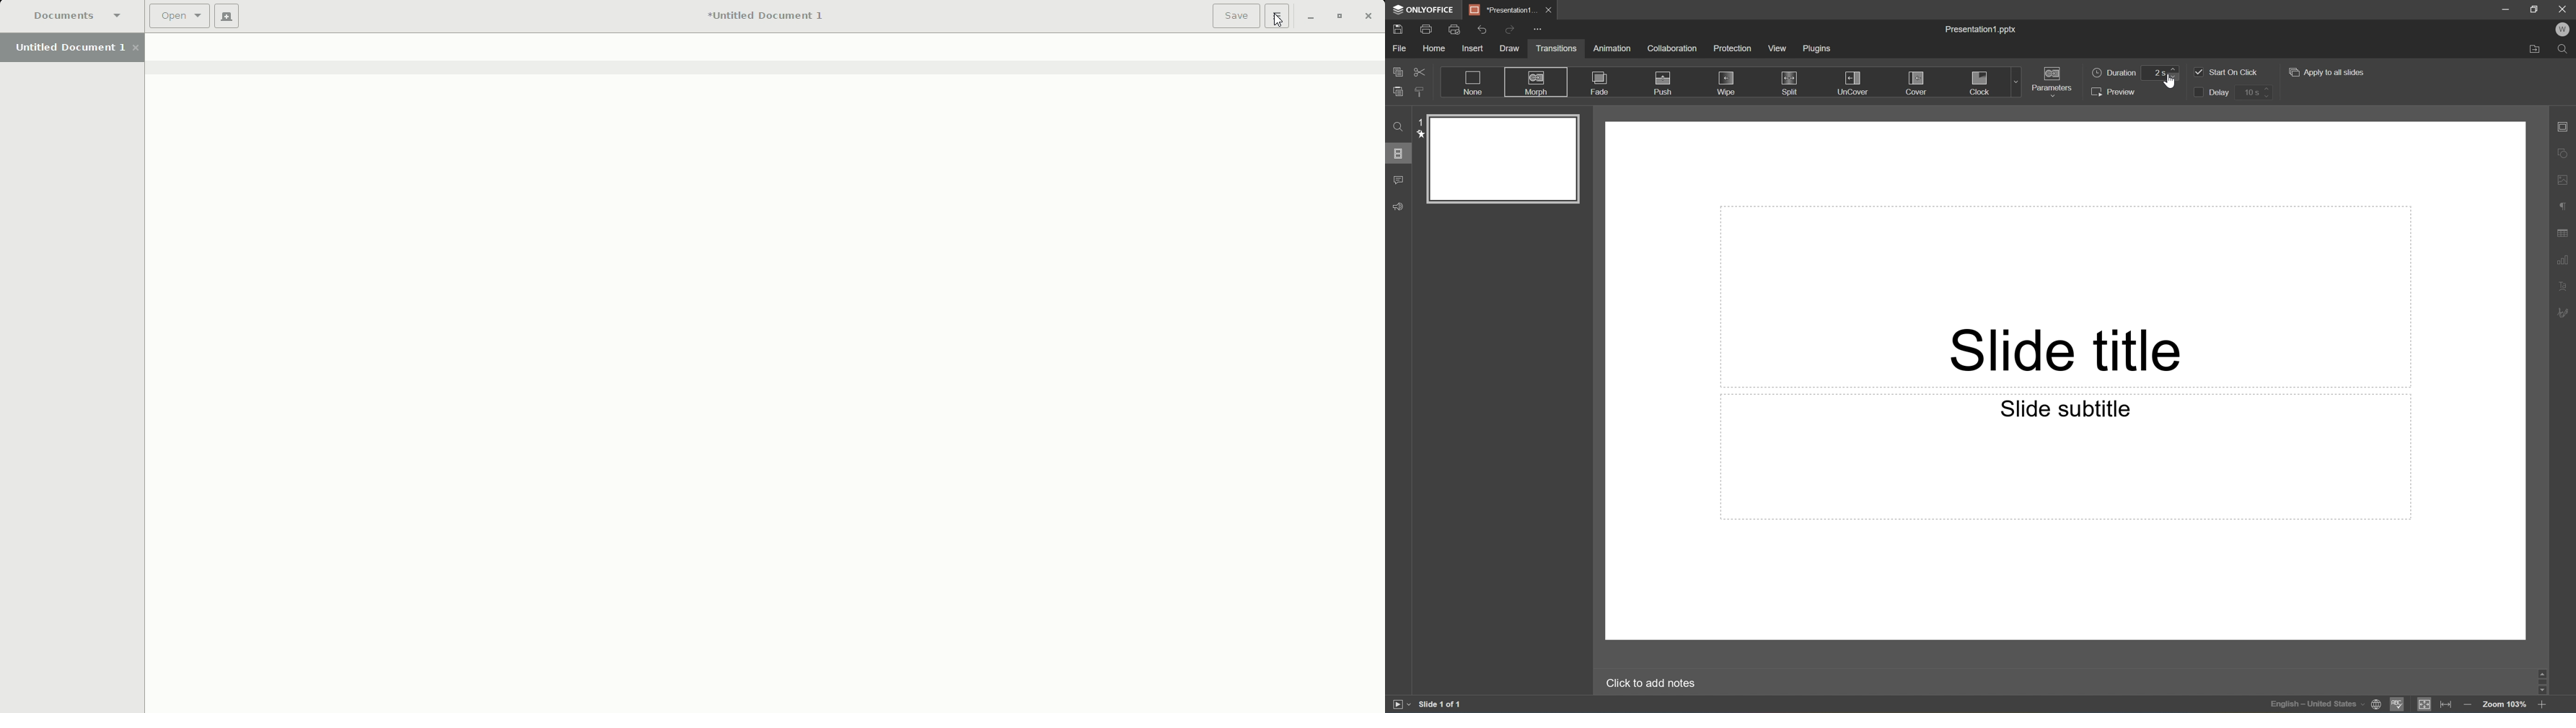  Describe the element at coordinates (1399, 208) in the screenshot. I see `Feedback & Support` at that location.